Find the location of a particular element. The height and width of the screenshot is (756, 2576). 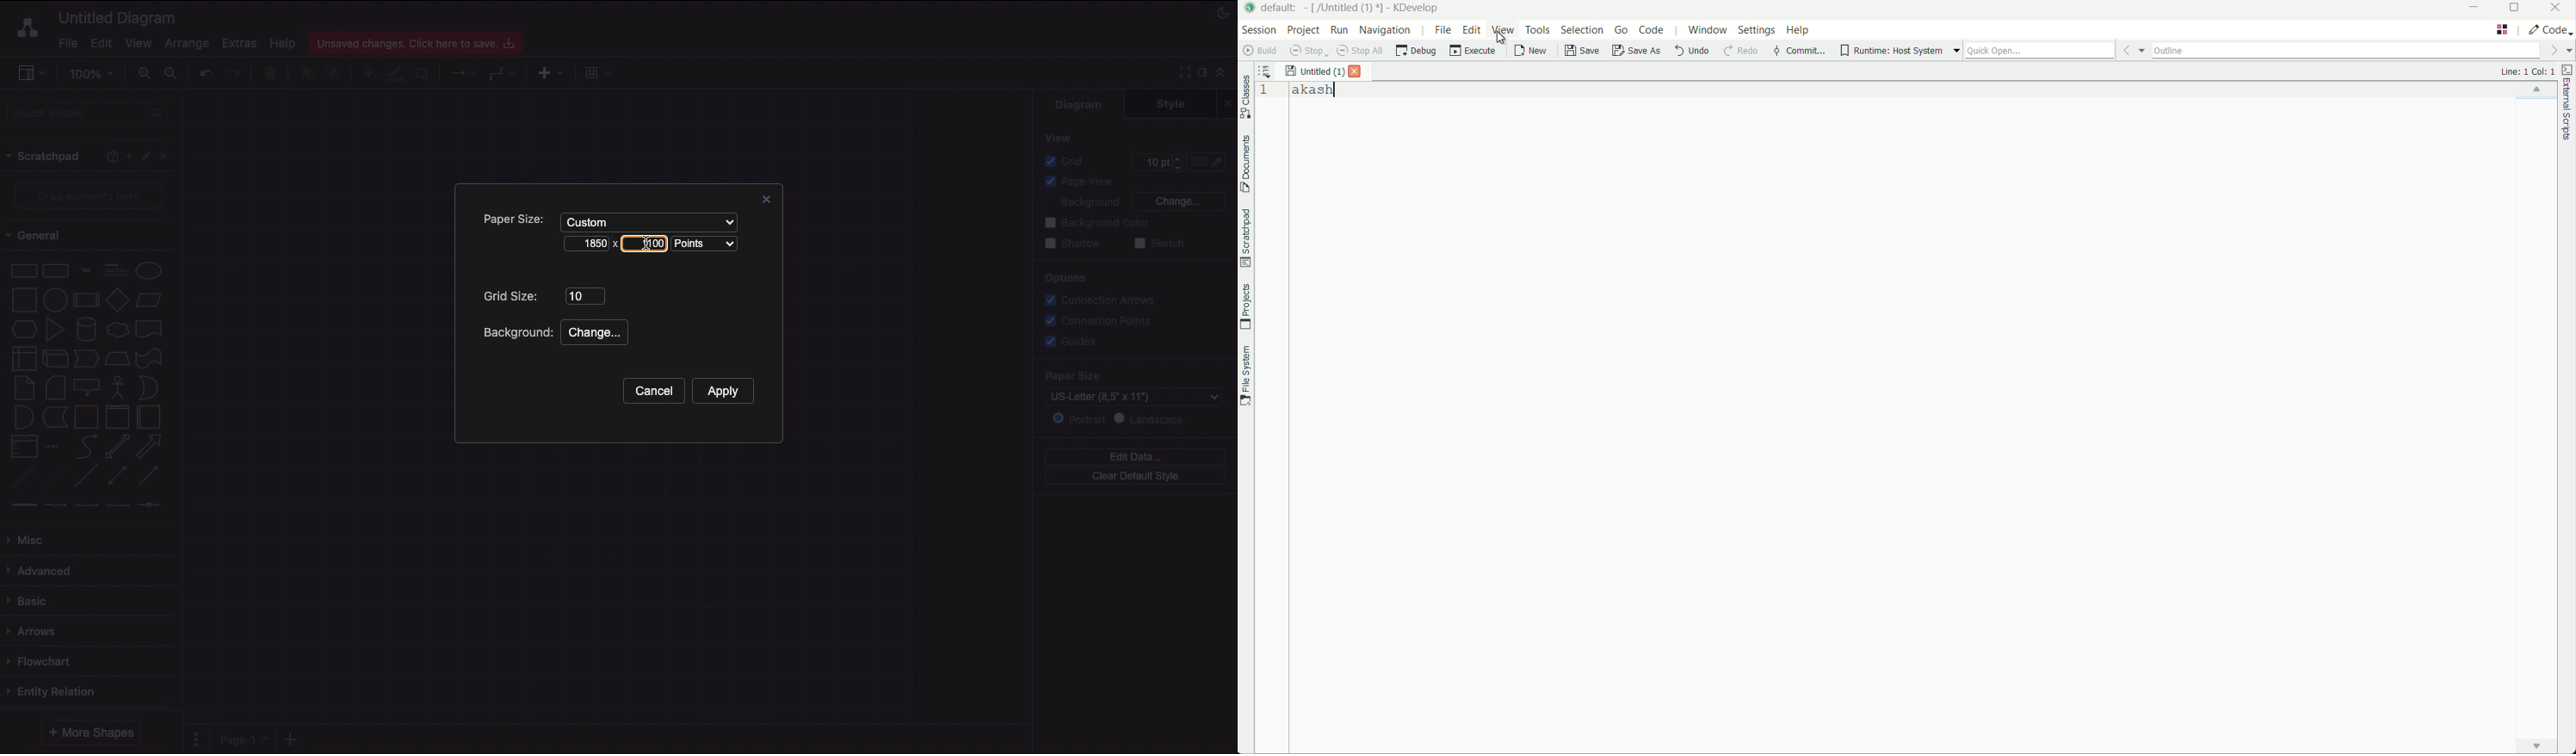

Pages is located at coordinates (193, 739).